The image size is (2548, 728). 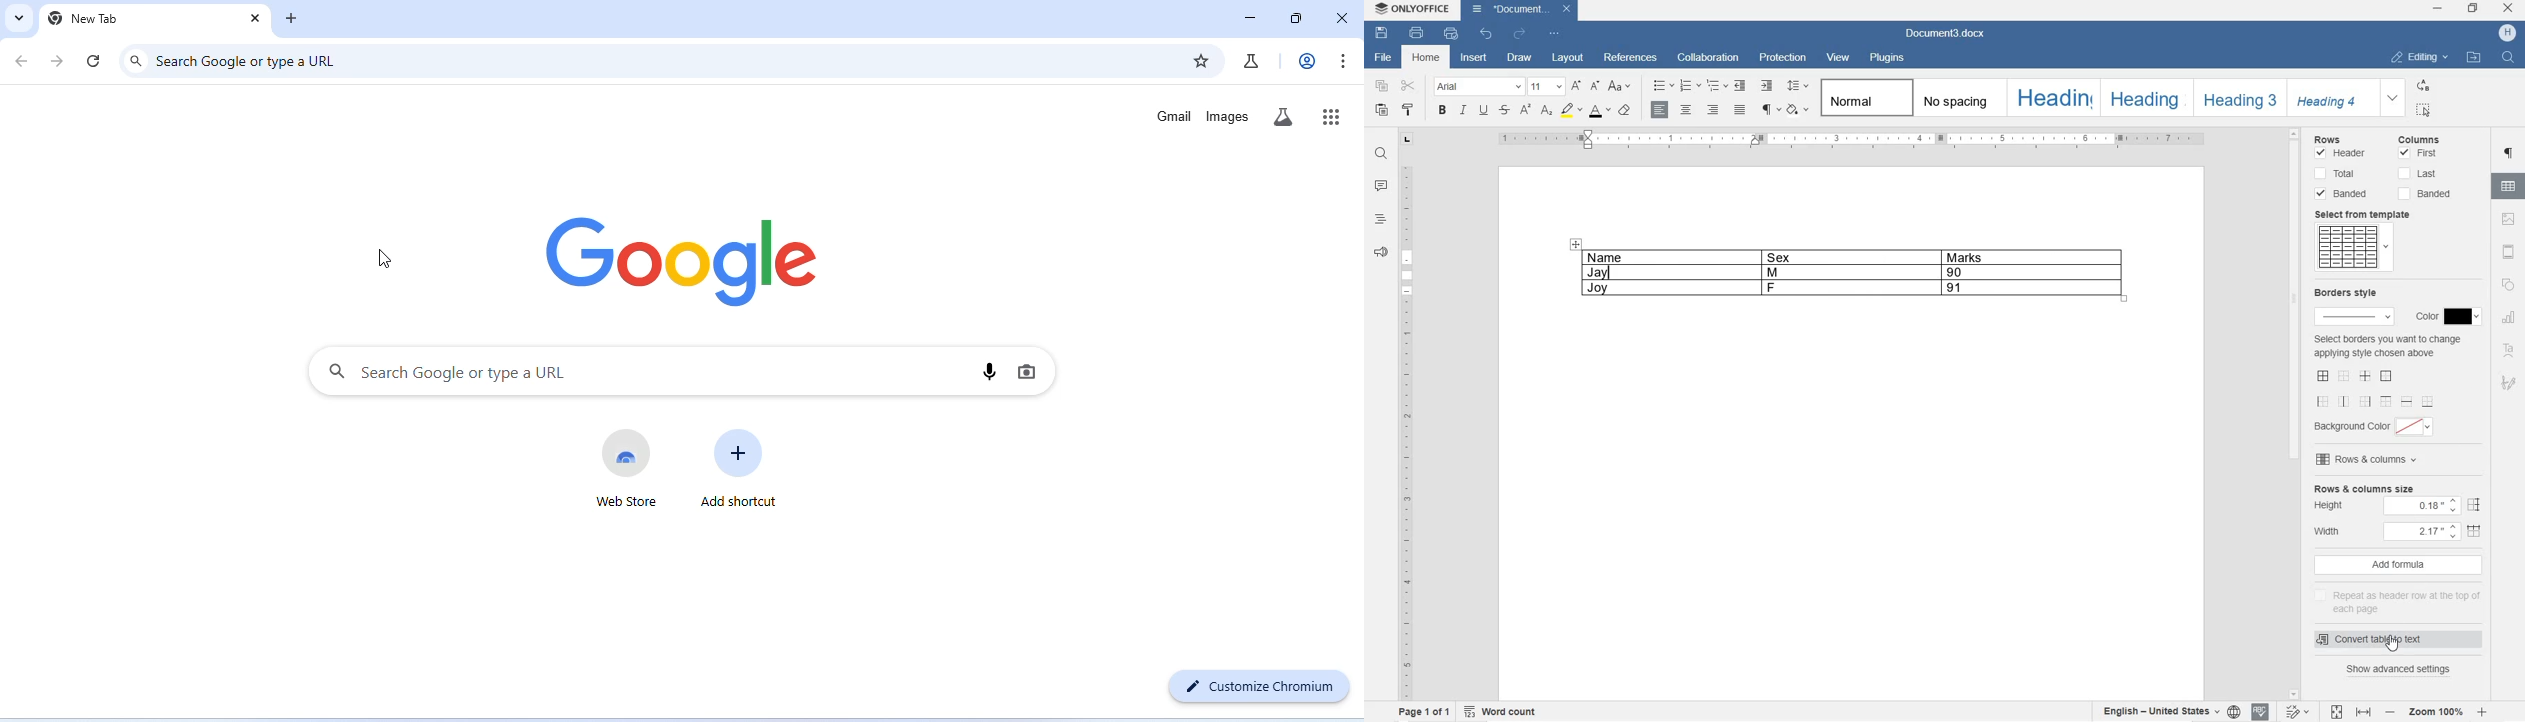 I want to click on Document3.docx, so click(x=1950, y=33).